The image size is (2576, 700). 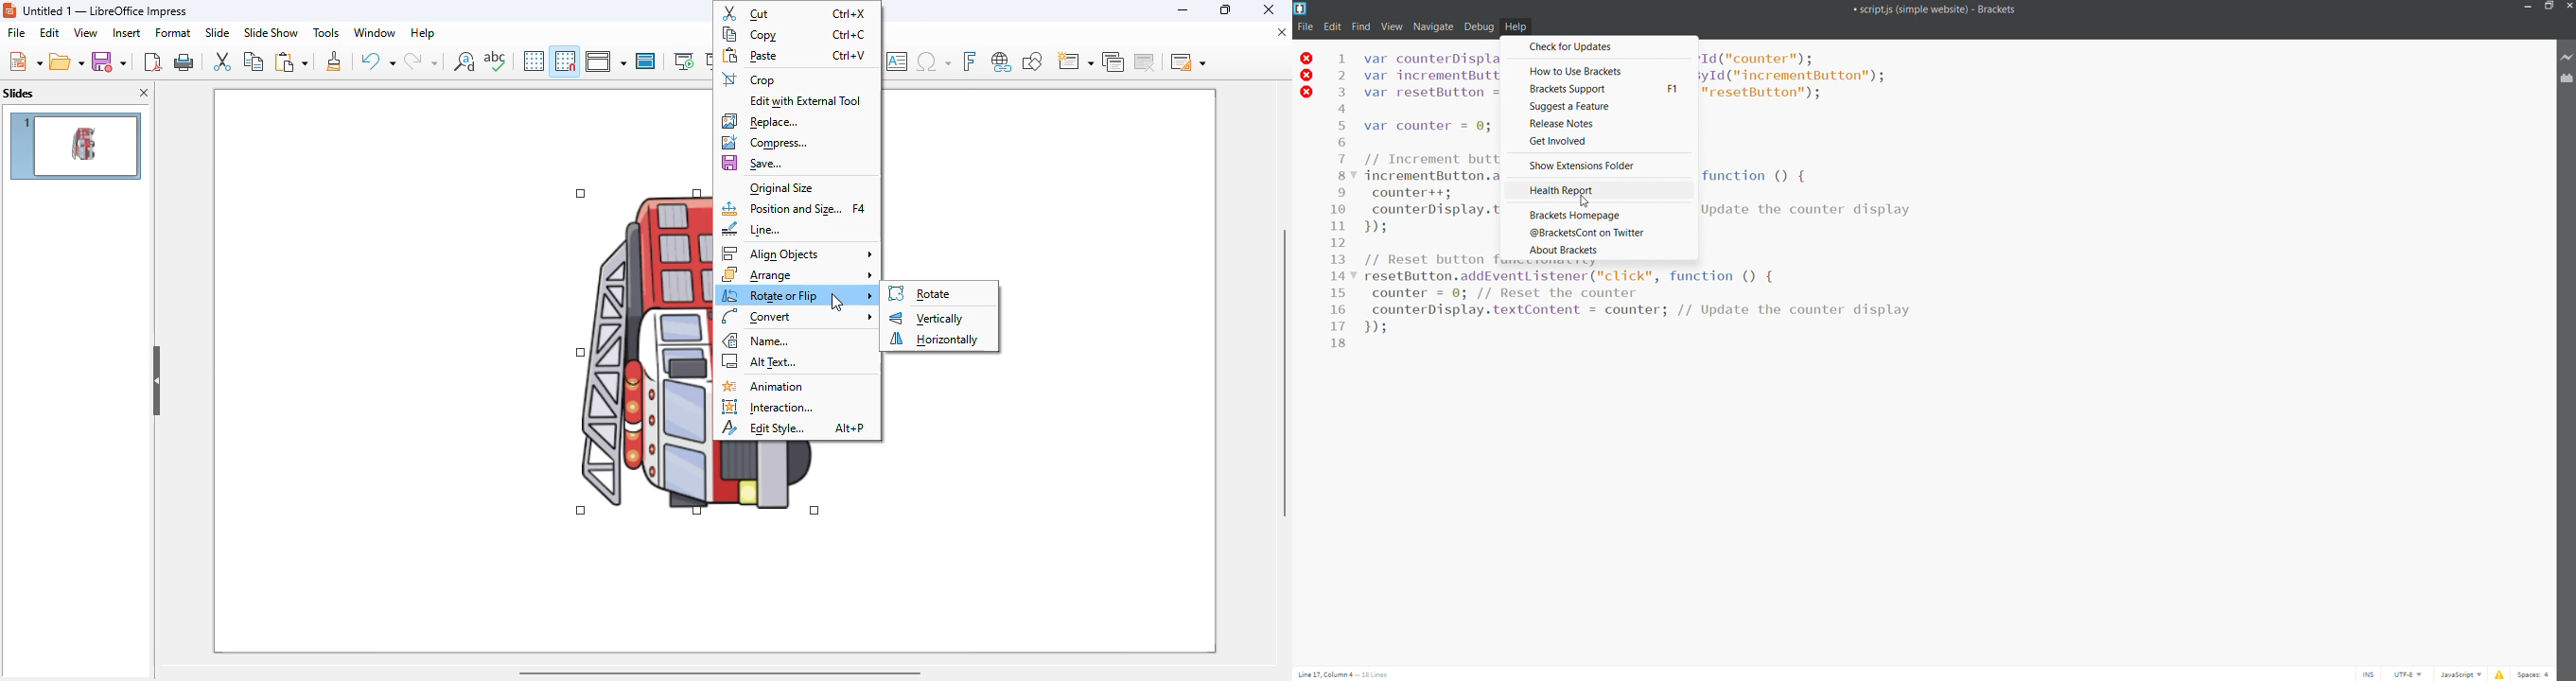 I want to click on rotate, so click(x=940, y=293).